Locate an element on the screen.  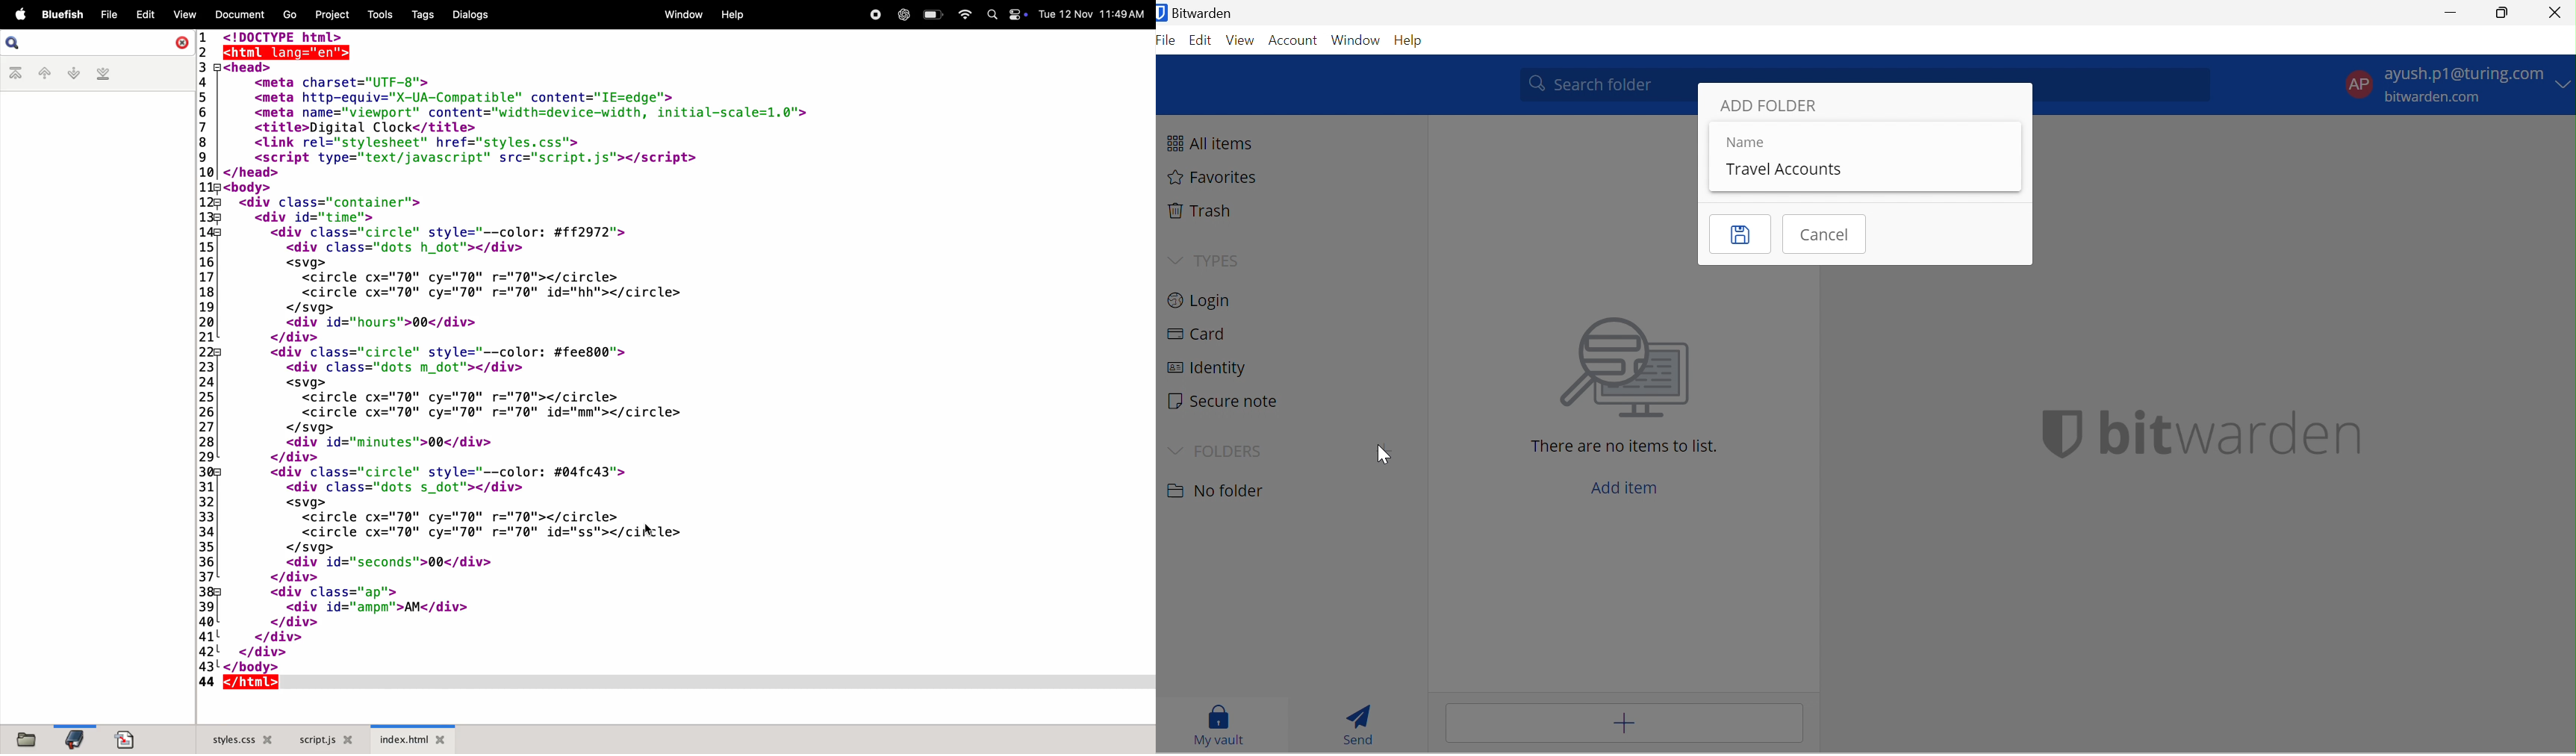
Cursor is located at coordinates (1387, 455).